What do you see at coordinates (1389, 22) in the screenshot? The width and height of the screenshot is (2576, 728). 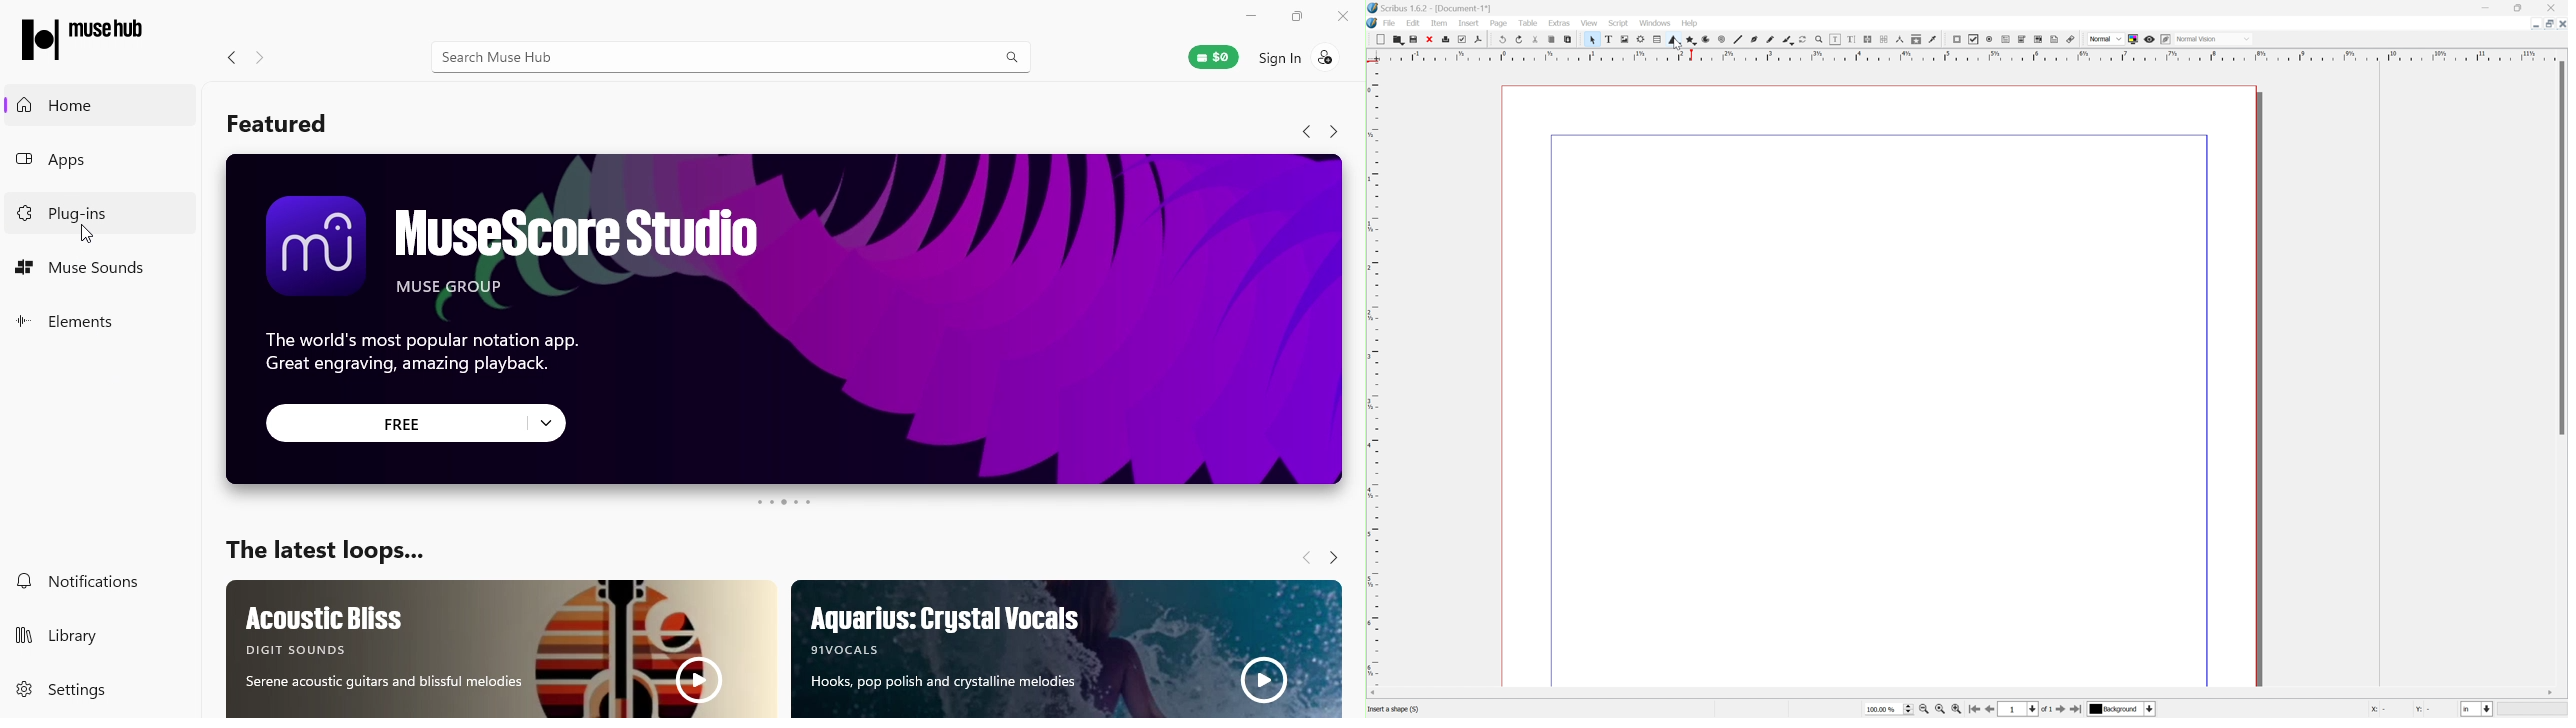 I see `File` at bounding box center [1389, 22].